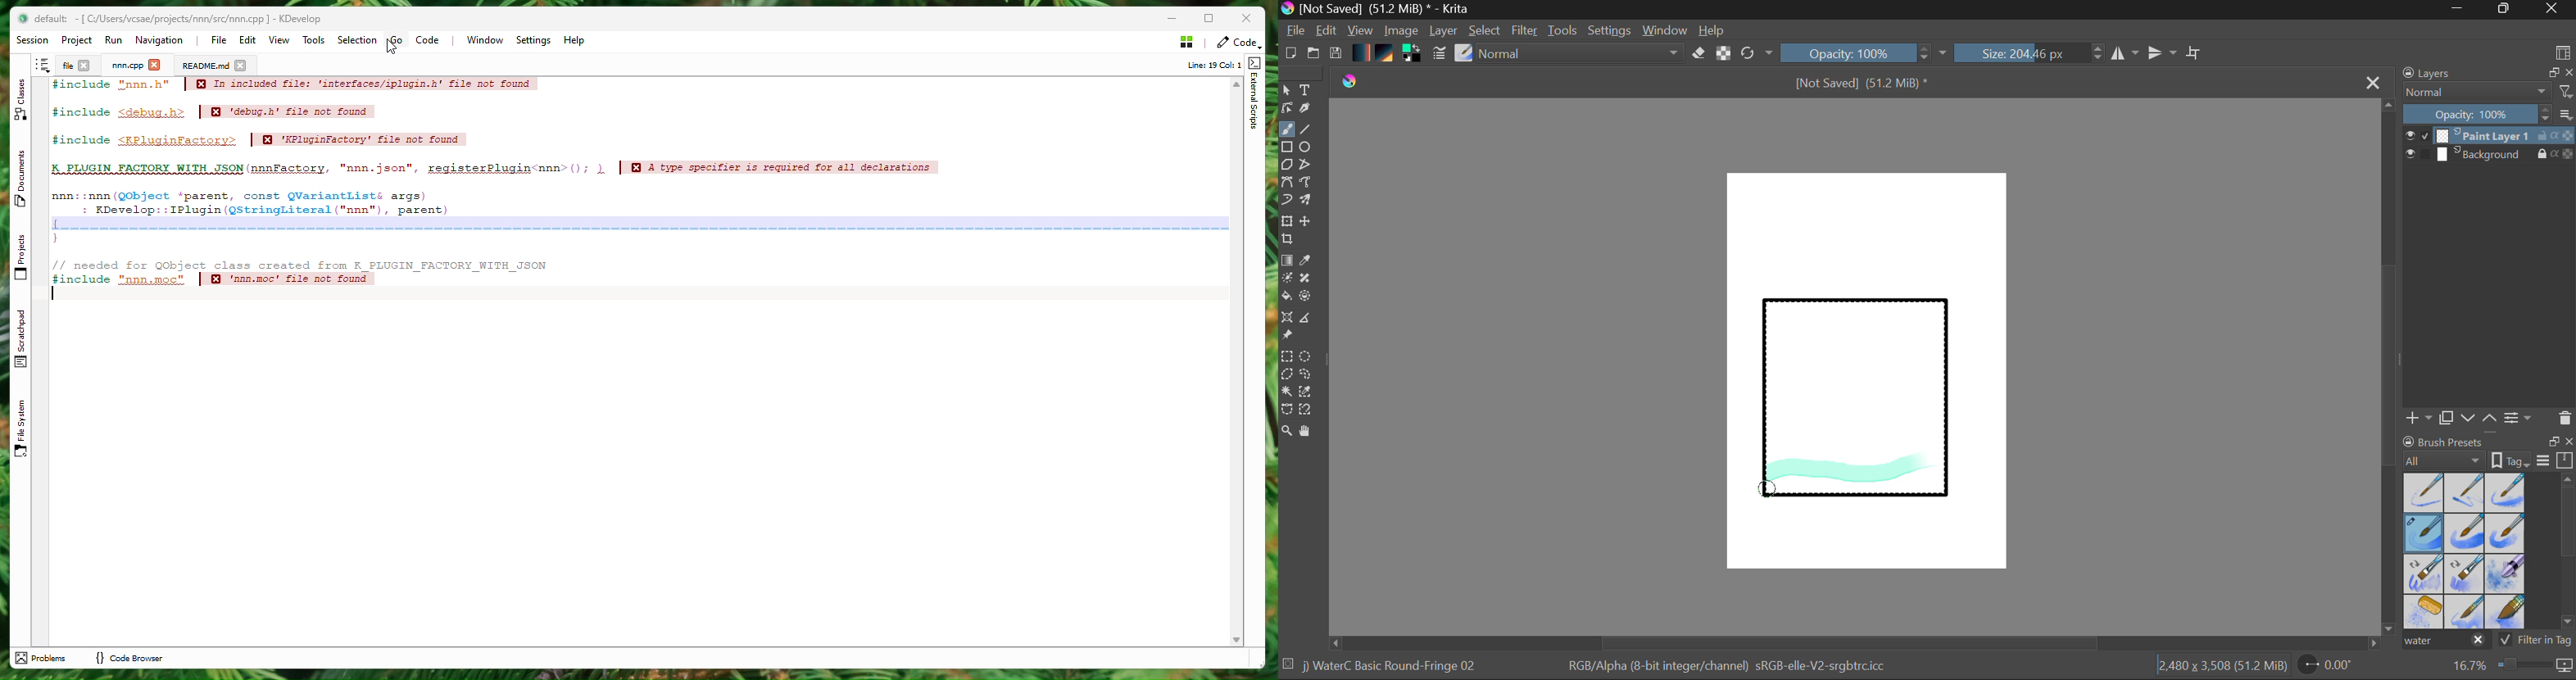 The height and width of the screenshot is (700, 2576). What do you see at coordinates (1286, 200) in the screenshot?
I see `Dynamic Brush` at bounding box center [1286, 200].